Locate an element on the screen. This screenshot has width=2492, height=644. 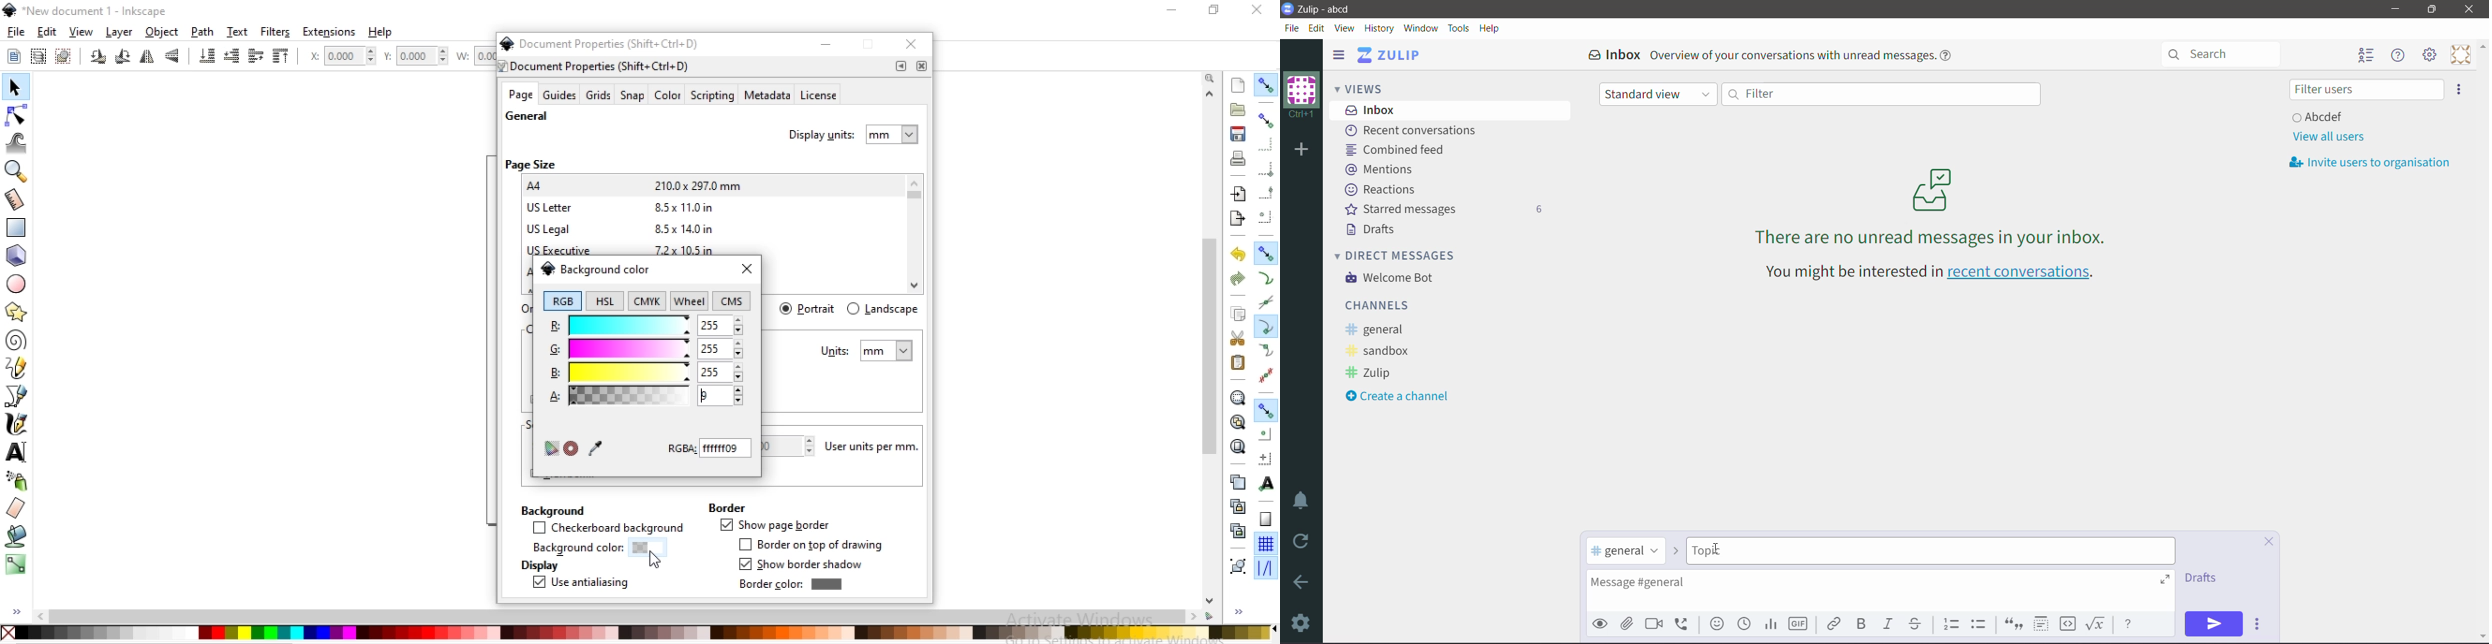
Channels is located at coordinates (1380, 304).